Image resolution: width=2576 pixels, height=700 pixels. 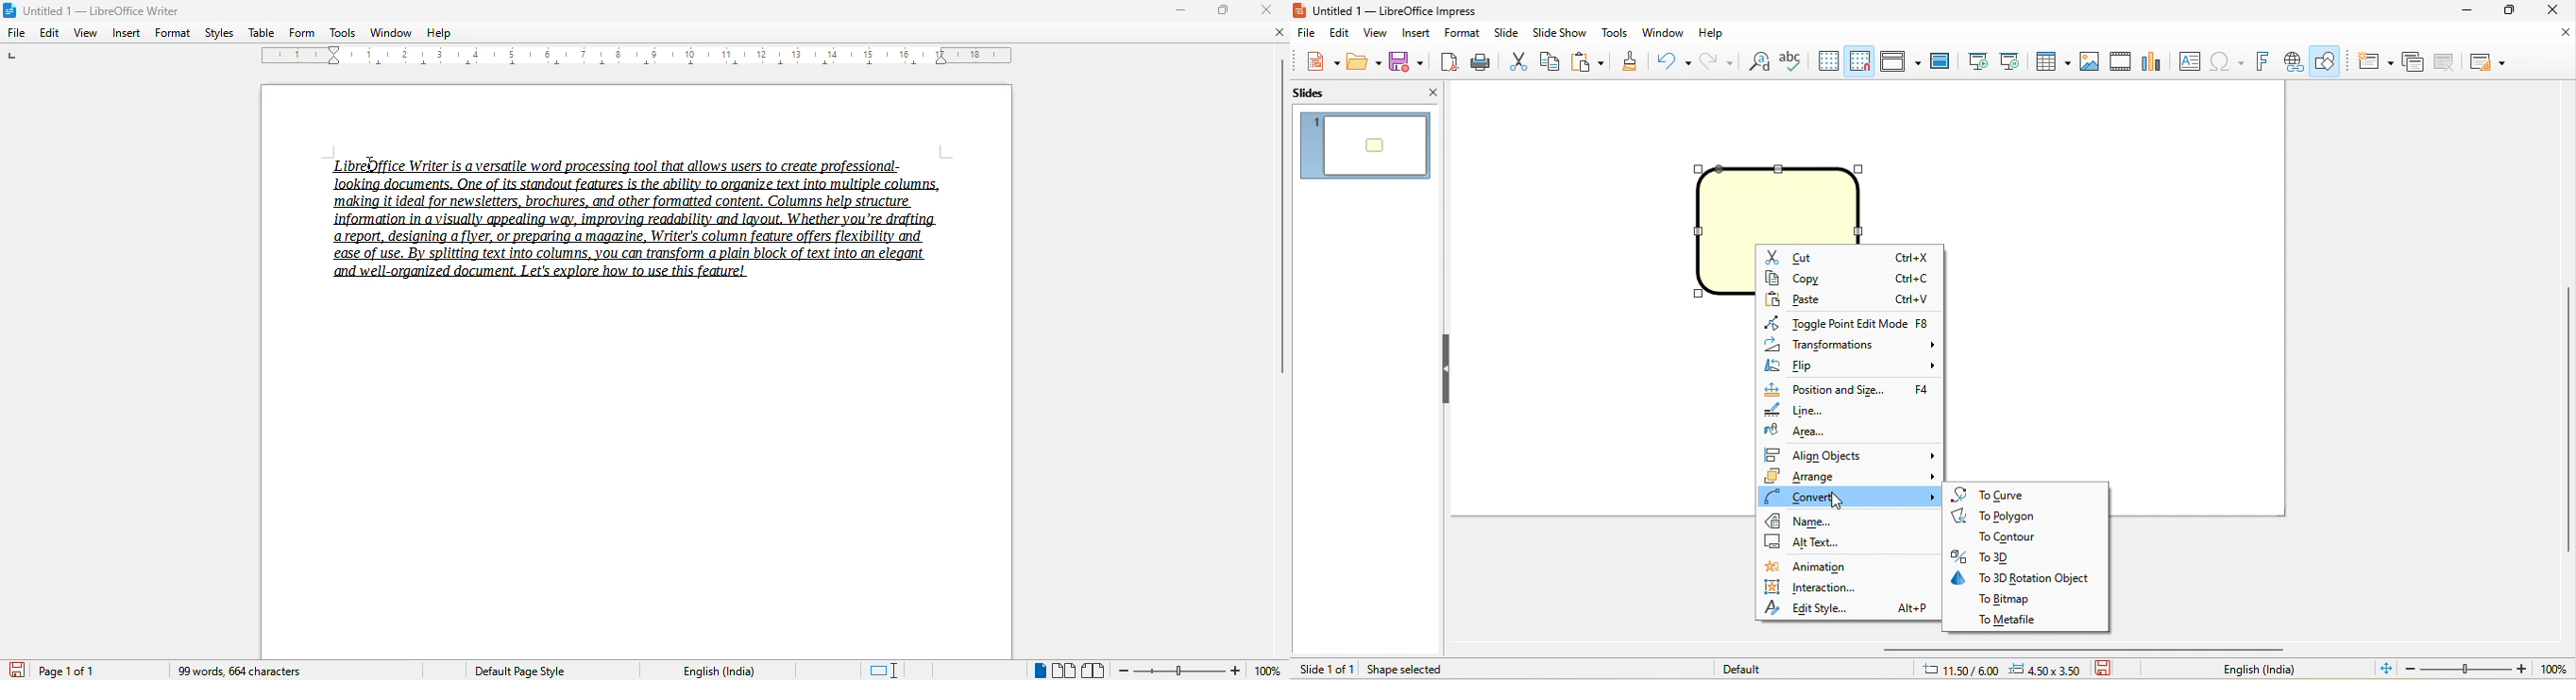 What do you see at coordinates (1795, 60) in the screenshot?
I see `spelling` at bounding box center [1795, 60].